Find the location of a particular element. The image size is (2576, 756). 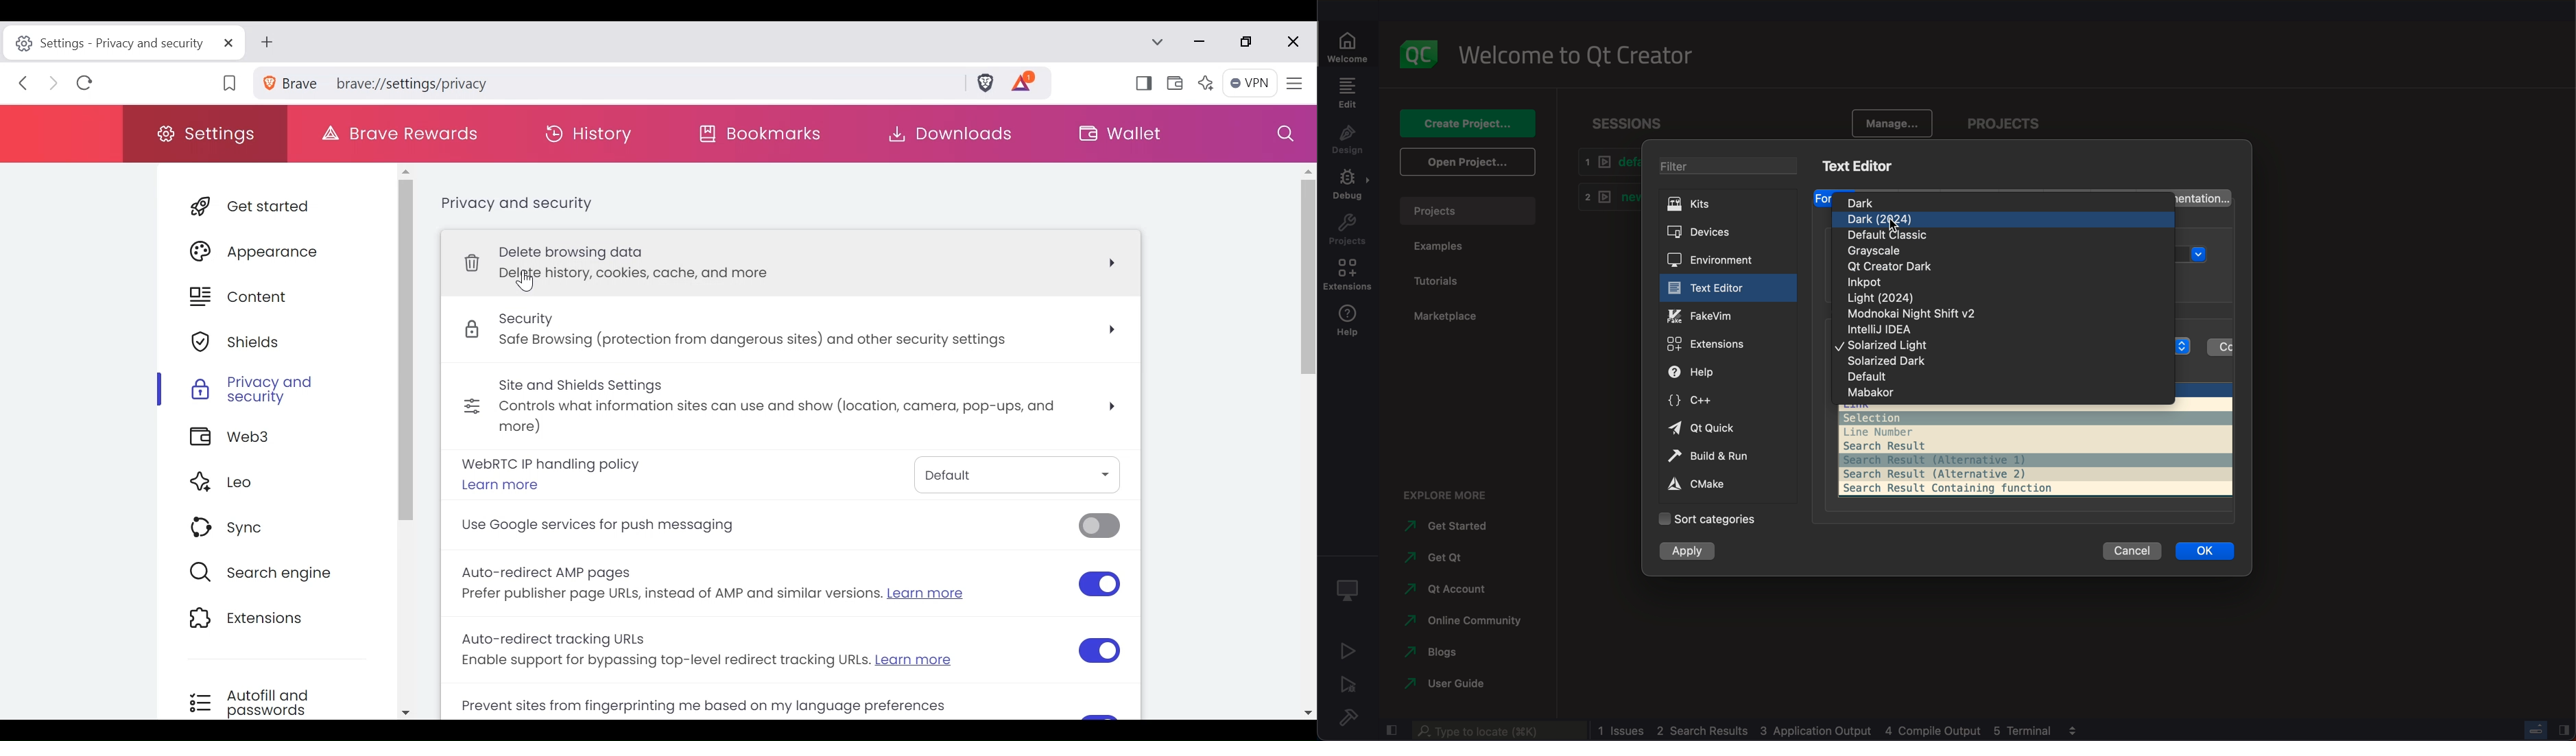

Bookmark this Tab is located at coordinates (231, 83).